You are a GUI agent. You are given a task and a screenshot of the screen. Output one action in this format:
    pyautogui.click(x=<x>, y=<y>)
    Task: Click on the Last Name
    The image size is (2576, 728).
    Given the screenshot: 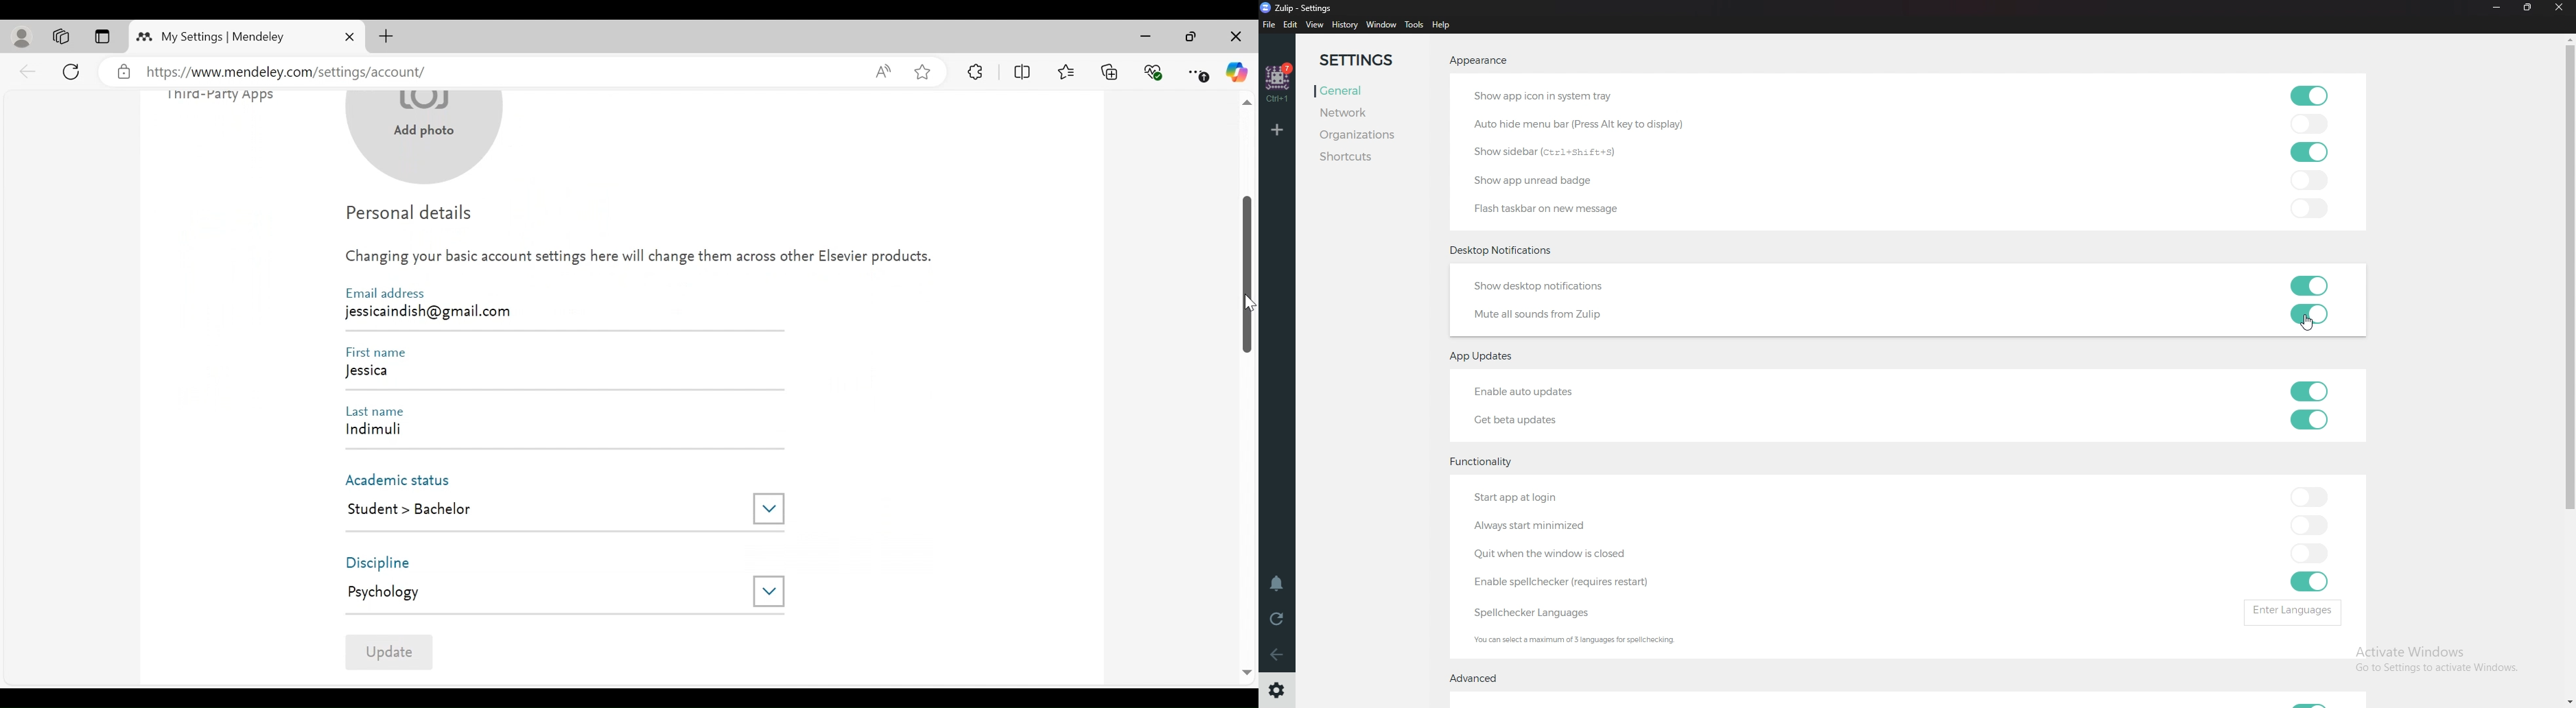 What is the action you would take?
    pyautogui.click(x=380, y=410)
    